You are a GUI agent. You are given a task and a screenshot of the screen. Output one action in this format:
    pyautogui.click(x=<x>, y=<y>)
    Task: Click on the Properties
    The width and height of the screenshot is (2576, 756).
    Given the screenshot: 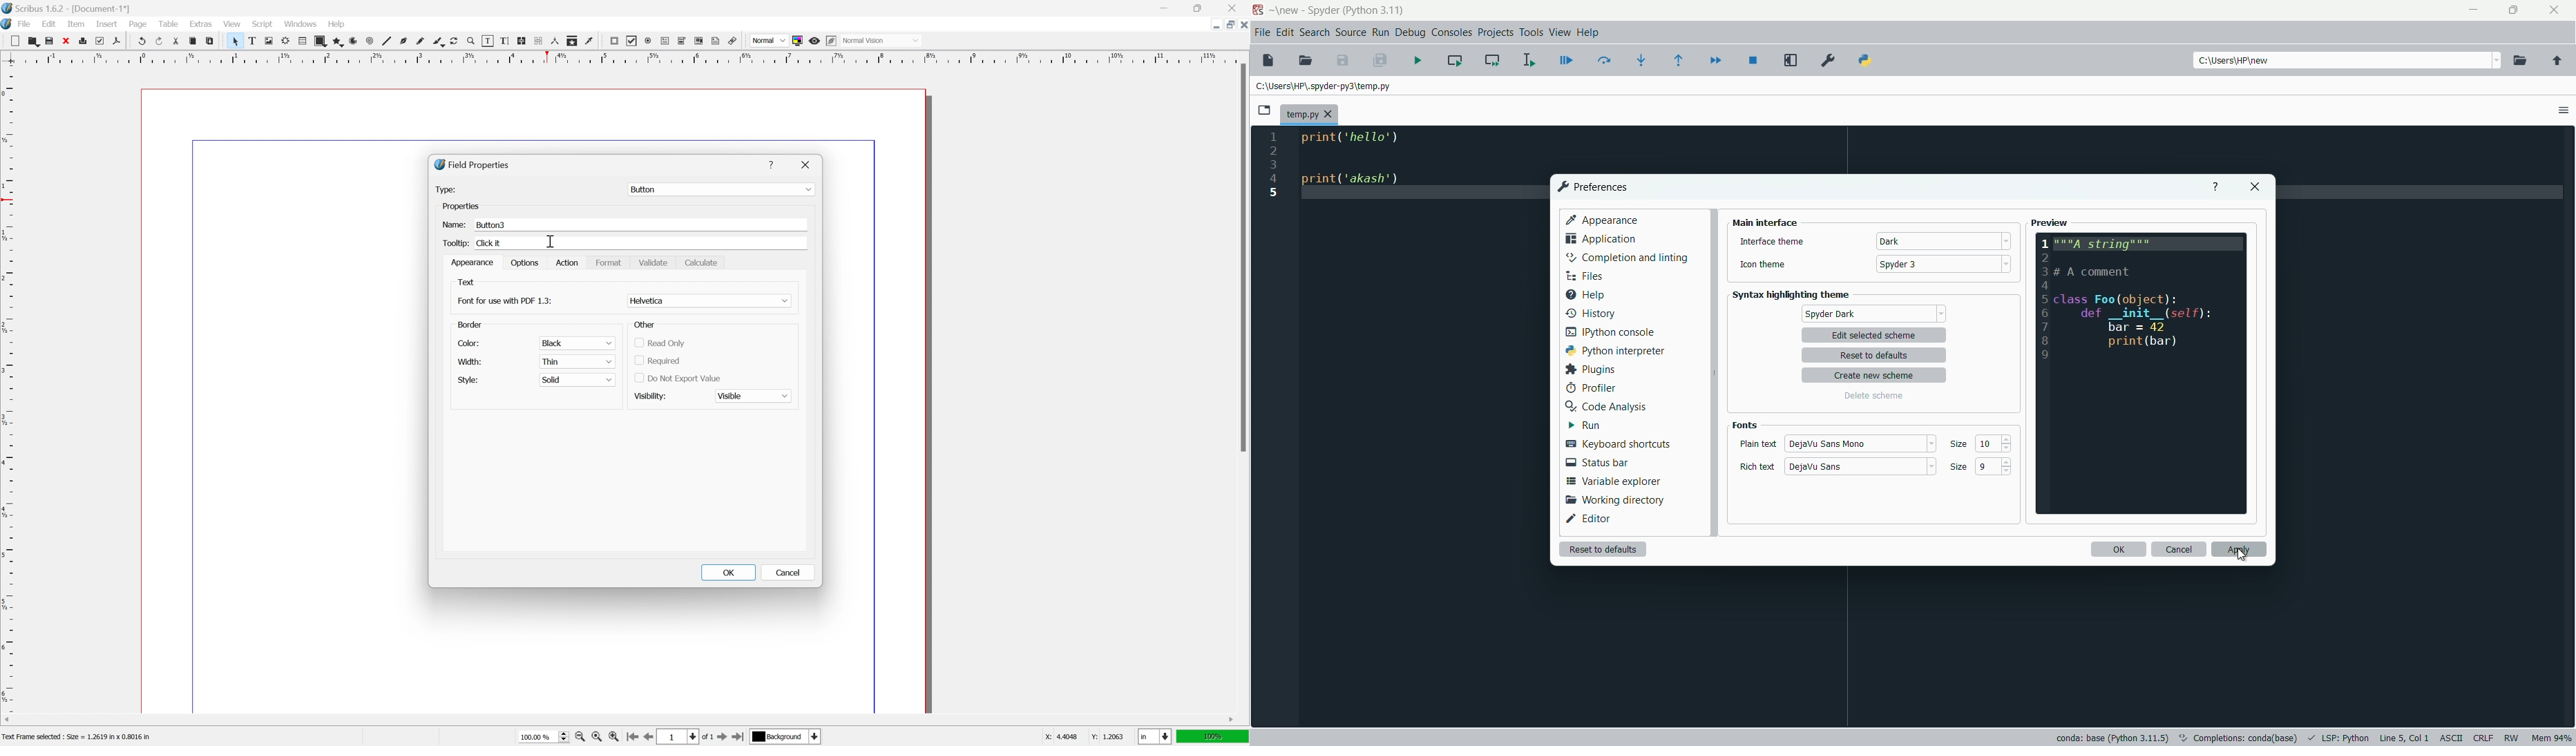 What is the action you would take?
    pyautogui.click(x=482, y=205)
    